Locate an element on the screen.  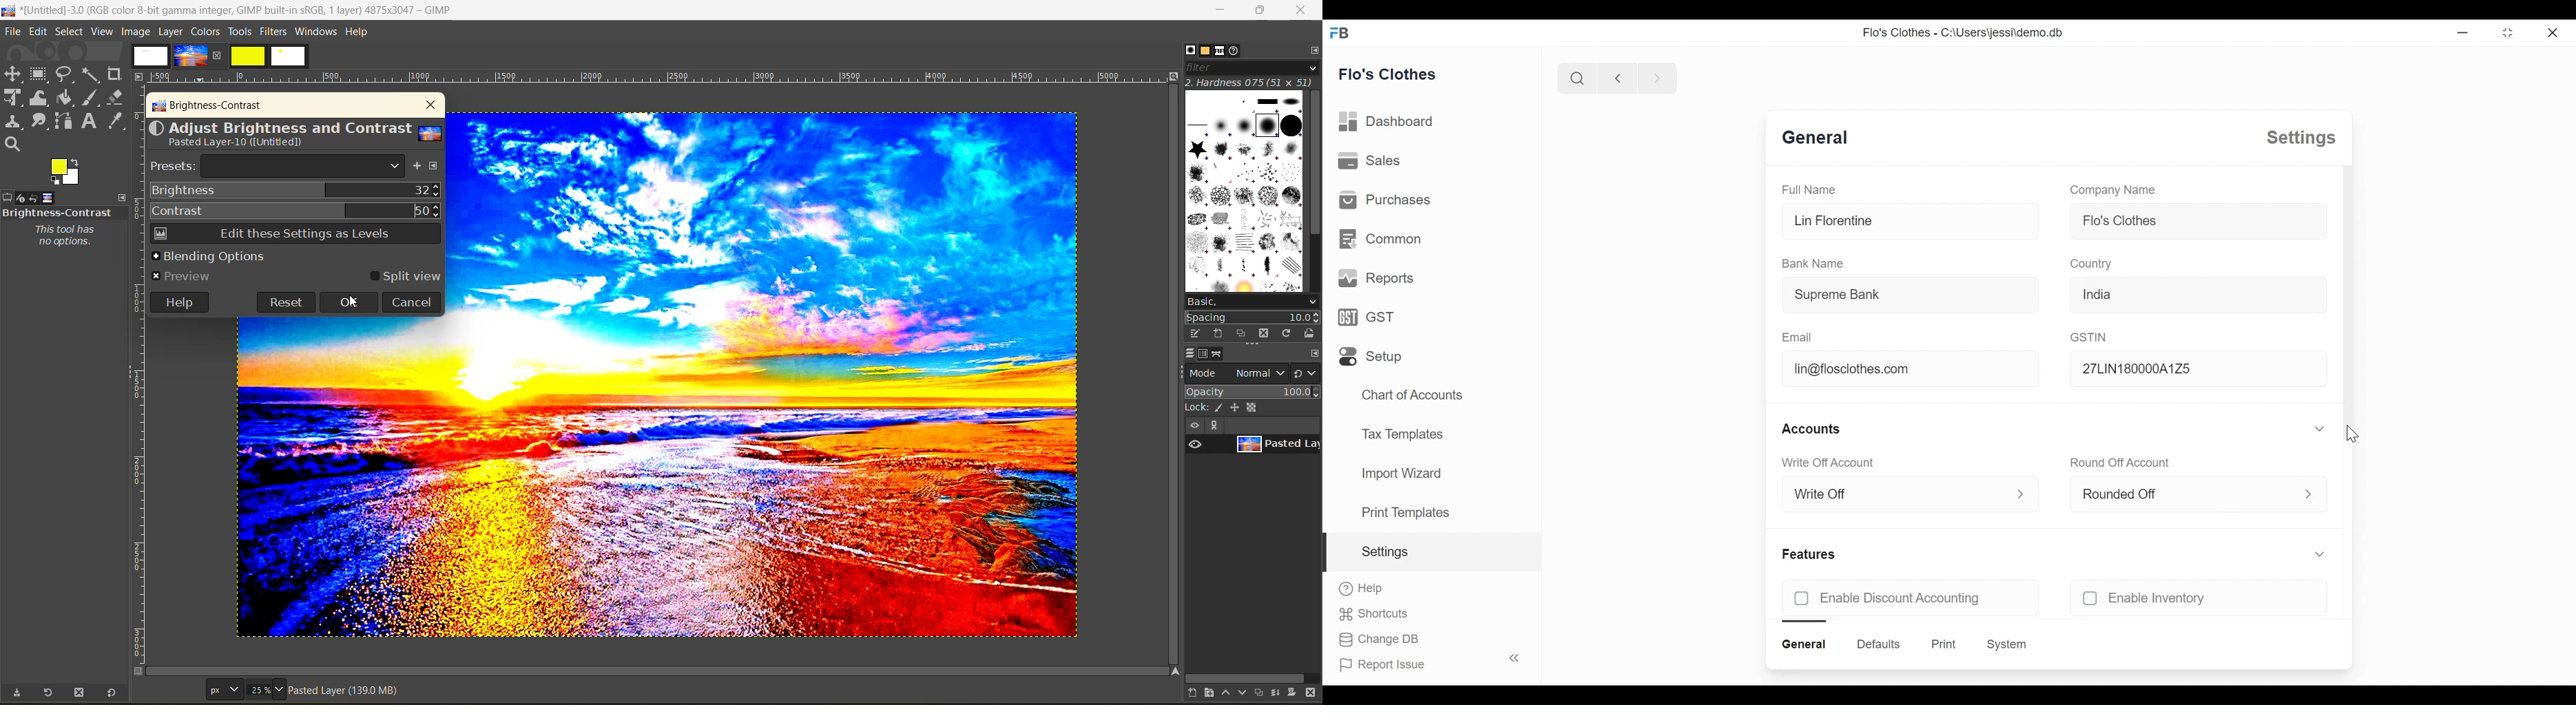
India is located at coordinates (2197, 293).